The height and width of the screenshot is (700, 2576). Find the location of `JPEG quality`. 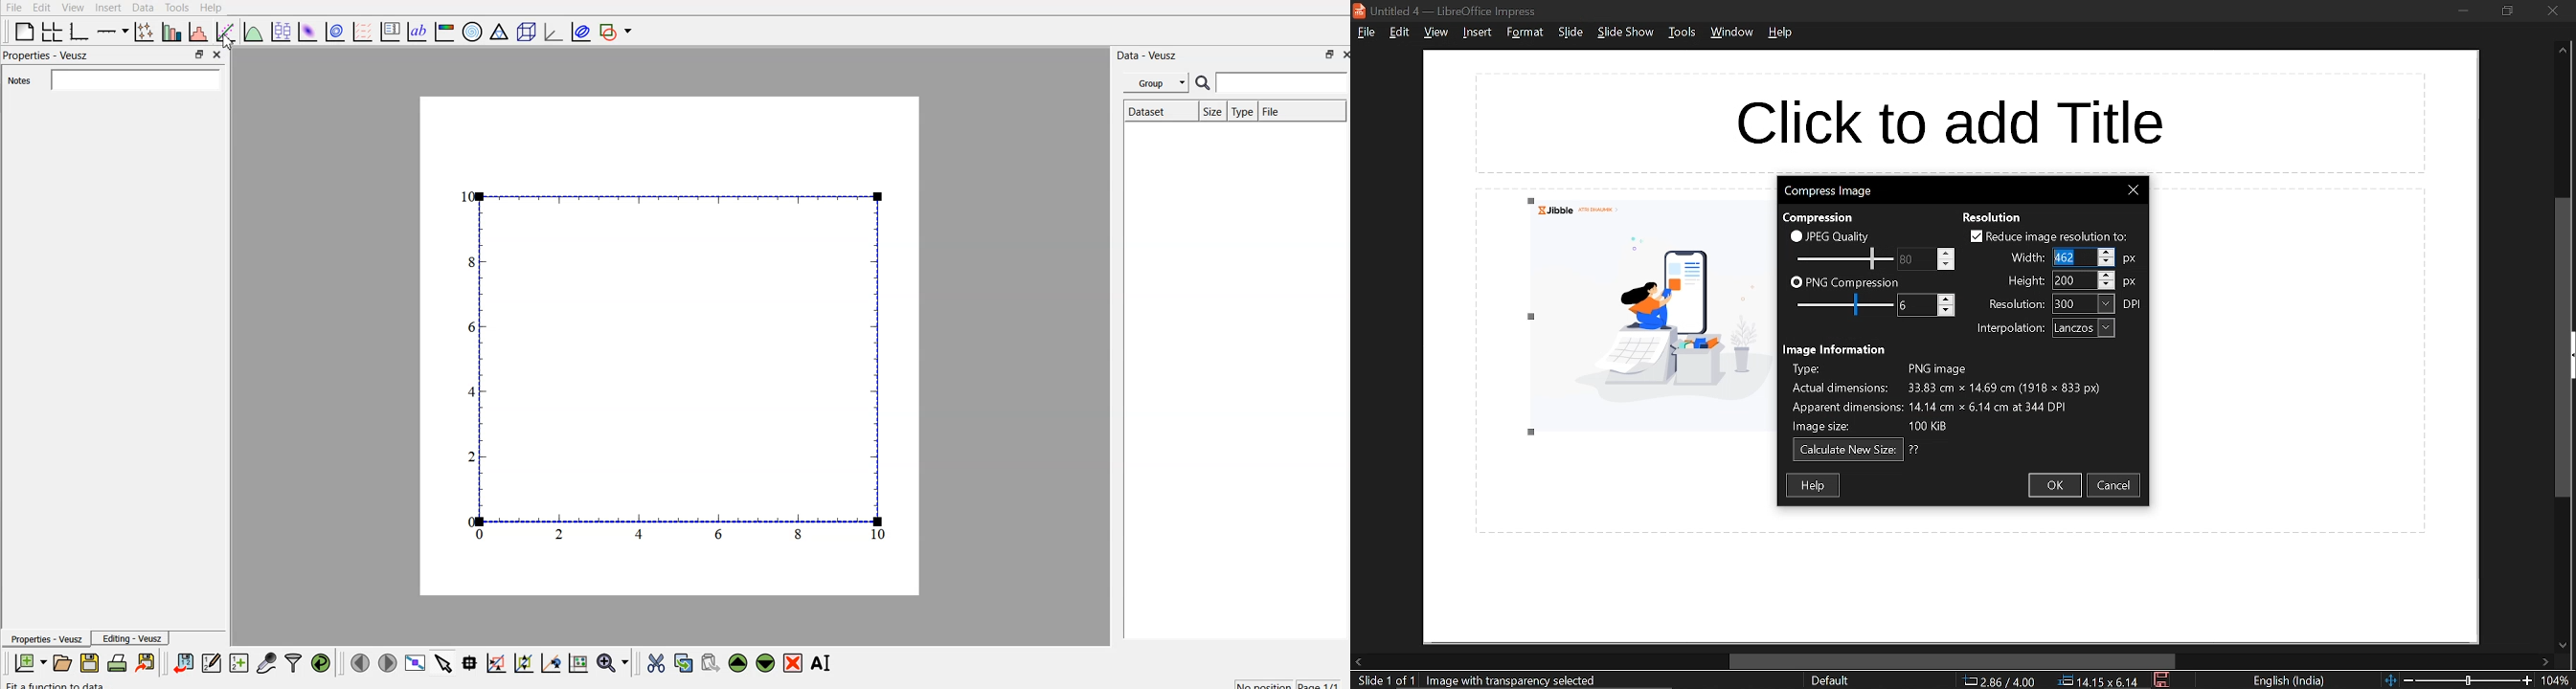

JPEG quality is located at coordinates (1835, 235).